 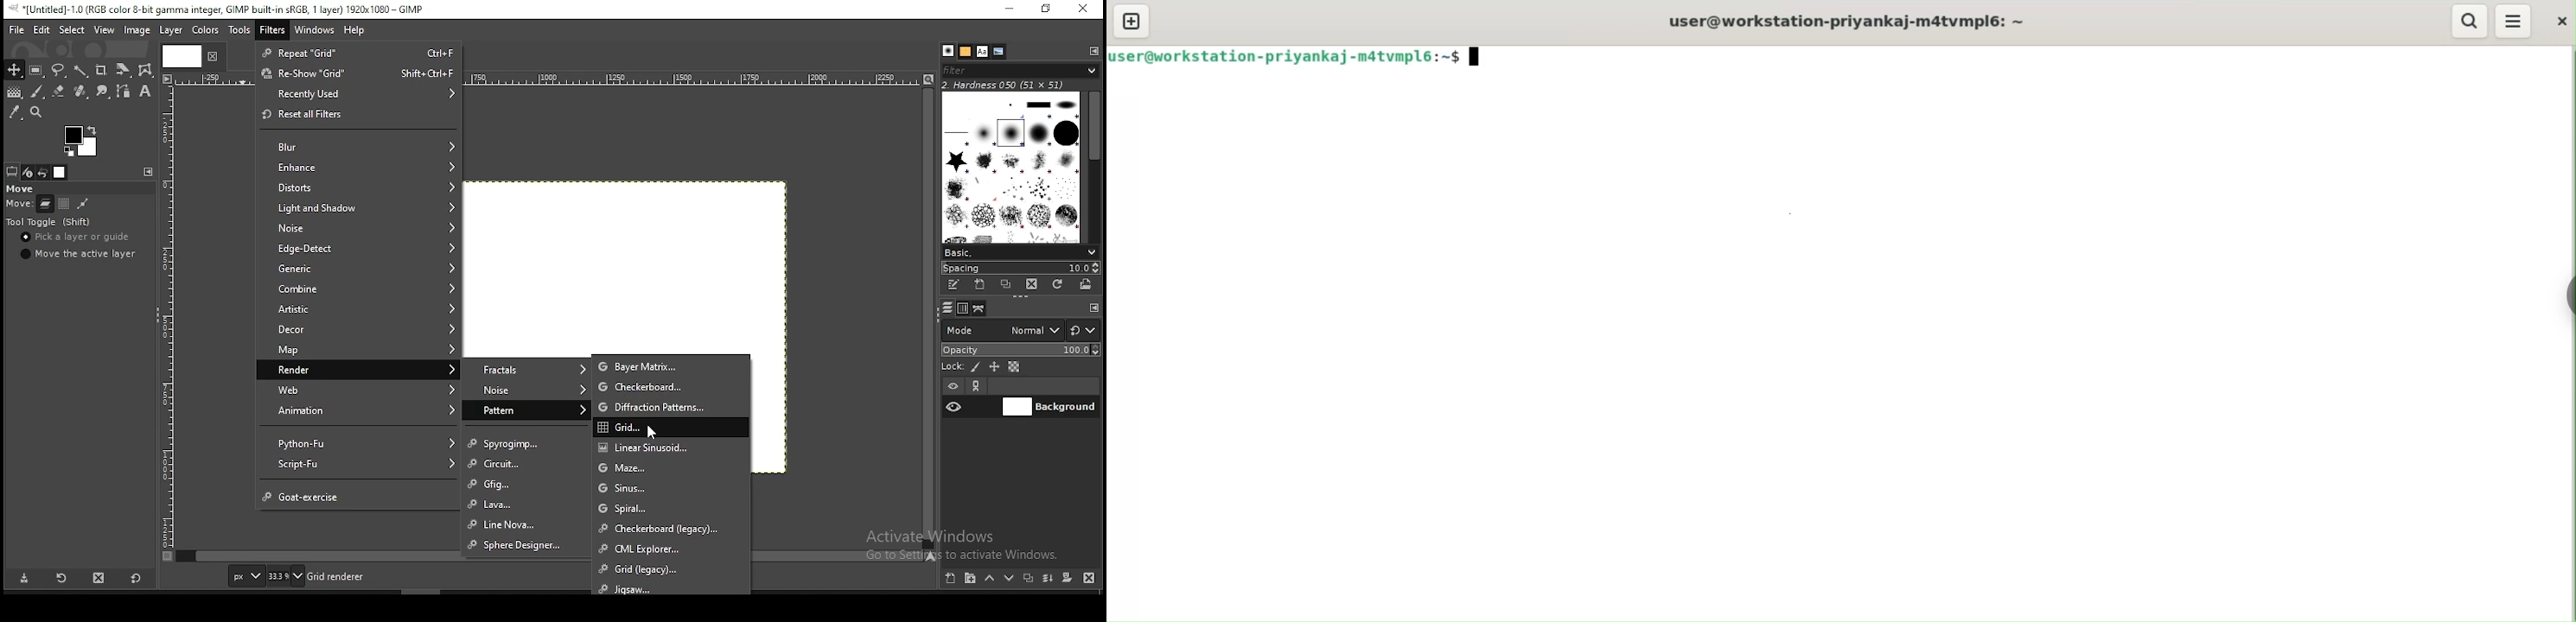 What do you see at coordinates (1023, 350) in the screenshot?
I see `opacity` at bounding box center [1023, 350].